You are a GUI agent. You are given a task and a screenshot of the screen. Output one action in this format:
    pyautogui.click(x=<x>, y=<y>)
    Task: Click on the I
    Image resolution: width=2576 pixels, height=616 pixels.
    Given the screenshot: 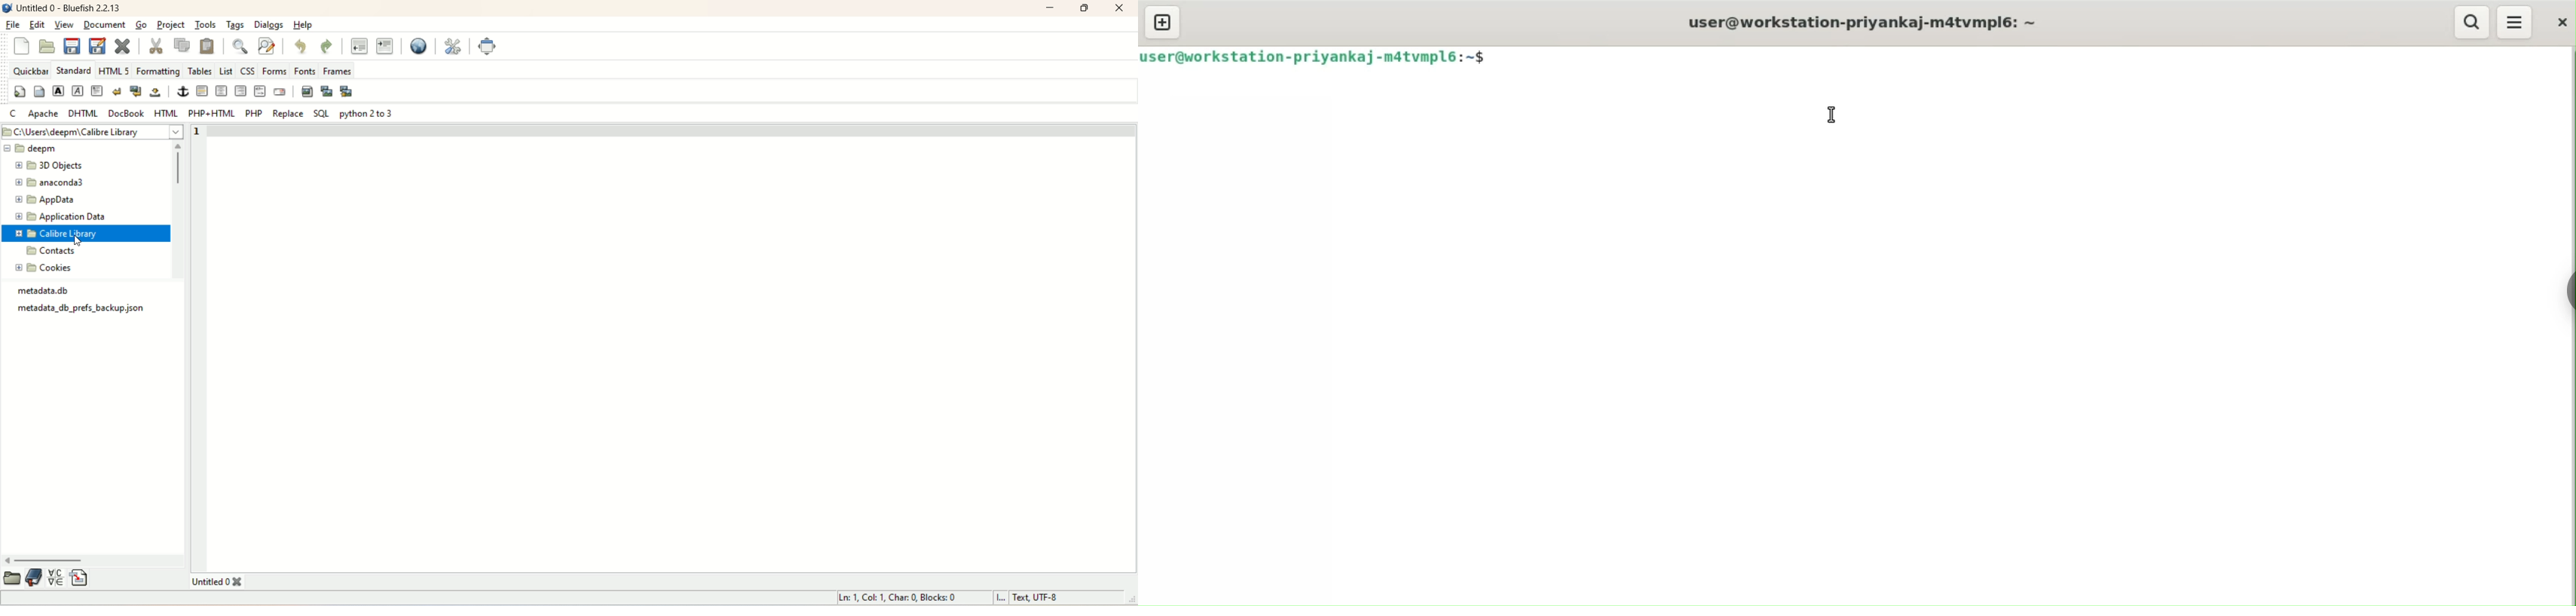 What is the action you would take?
    pyautogui.click(x=1004, y=599)
    